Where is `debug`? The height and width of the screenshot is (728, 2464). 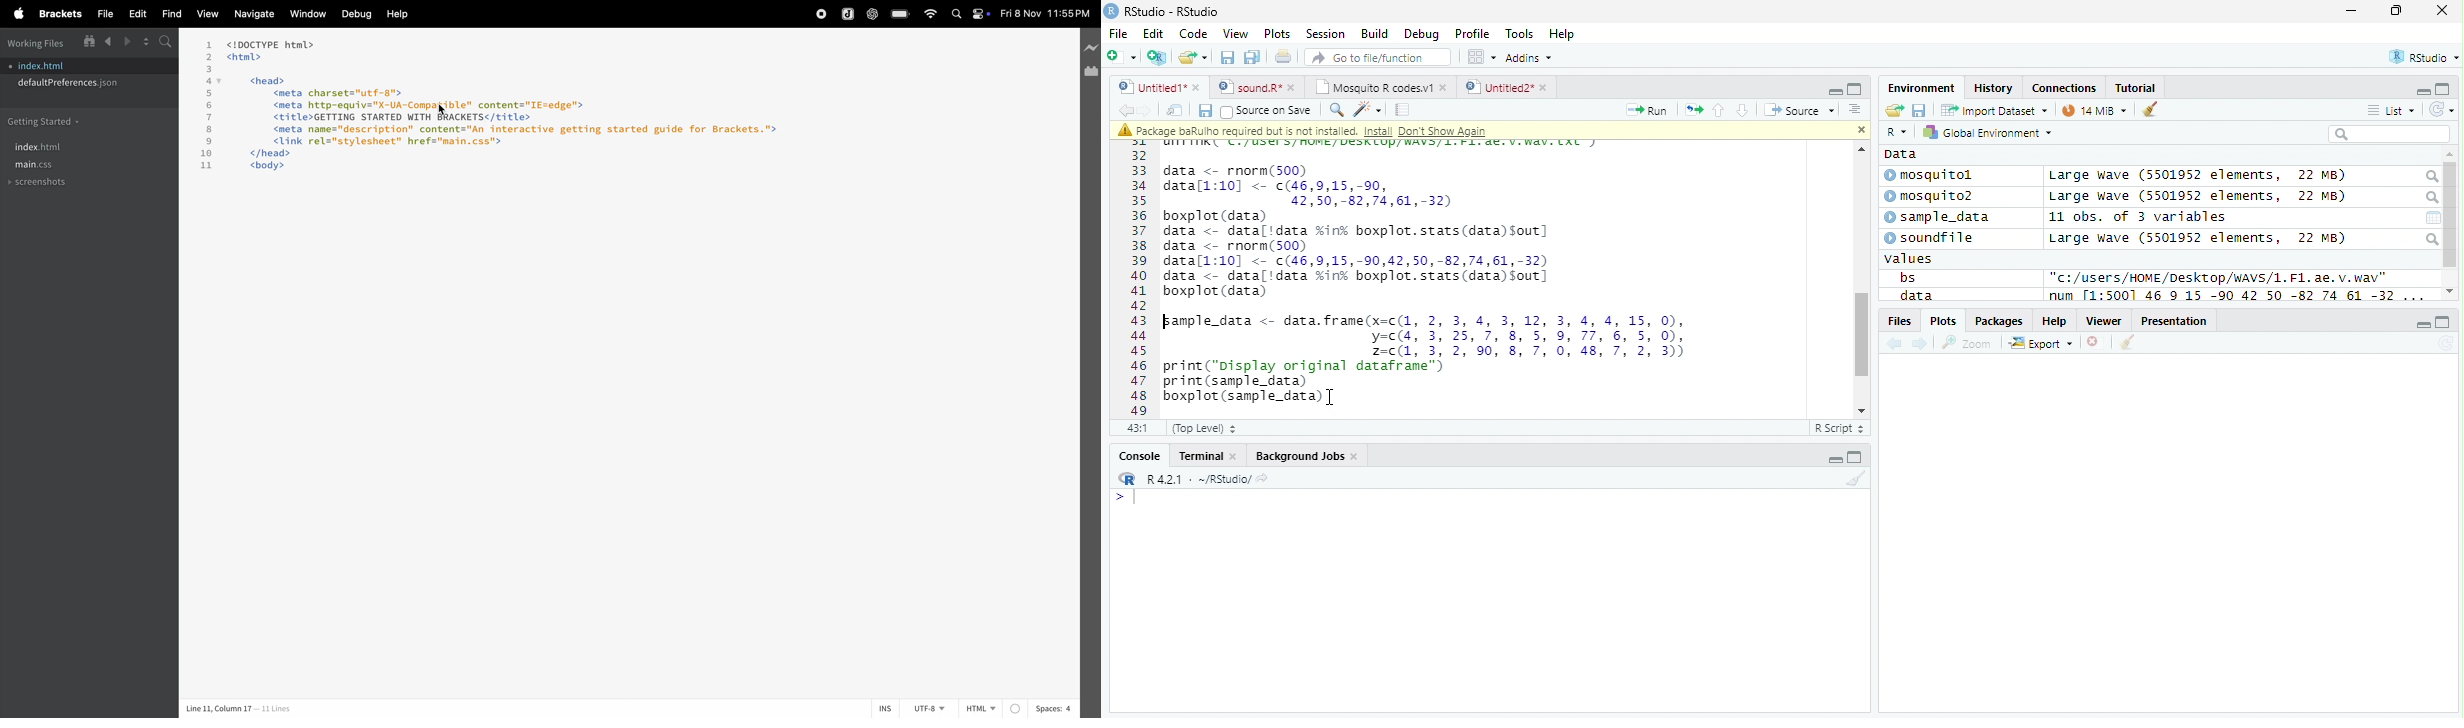
debug is located at coordinates (354, 14).